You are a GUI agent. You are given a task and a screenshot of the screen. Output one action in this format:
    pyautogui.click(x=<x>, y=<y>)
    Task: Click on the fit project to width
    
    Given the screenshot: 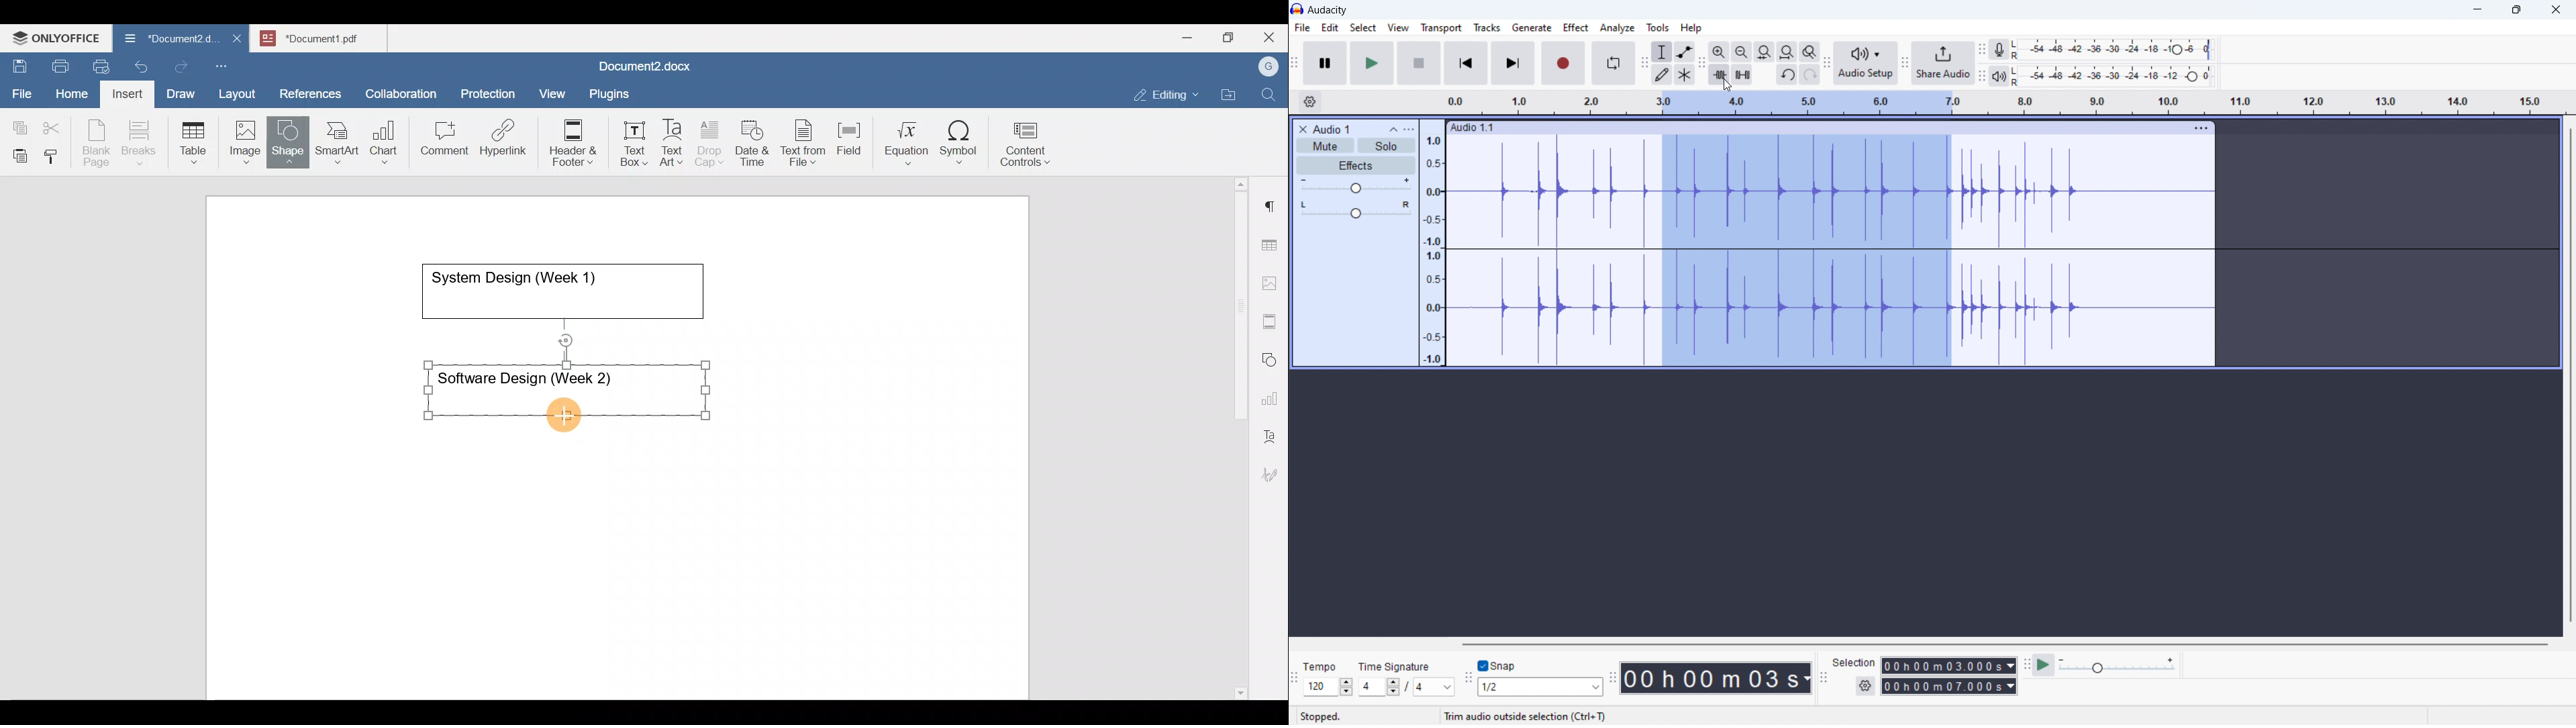 What is the action you would take?
    pyautogui.click(x=1787, y=52)
    